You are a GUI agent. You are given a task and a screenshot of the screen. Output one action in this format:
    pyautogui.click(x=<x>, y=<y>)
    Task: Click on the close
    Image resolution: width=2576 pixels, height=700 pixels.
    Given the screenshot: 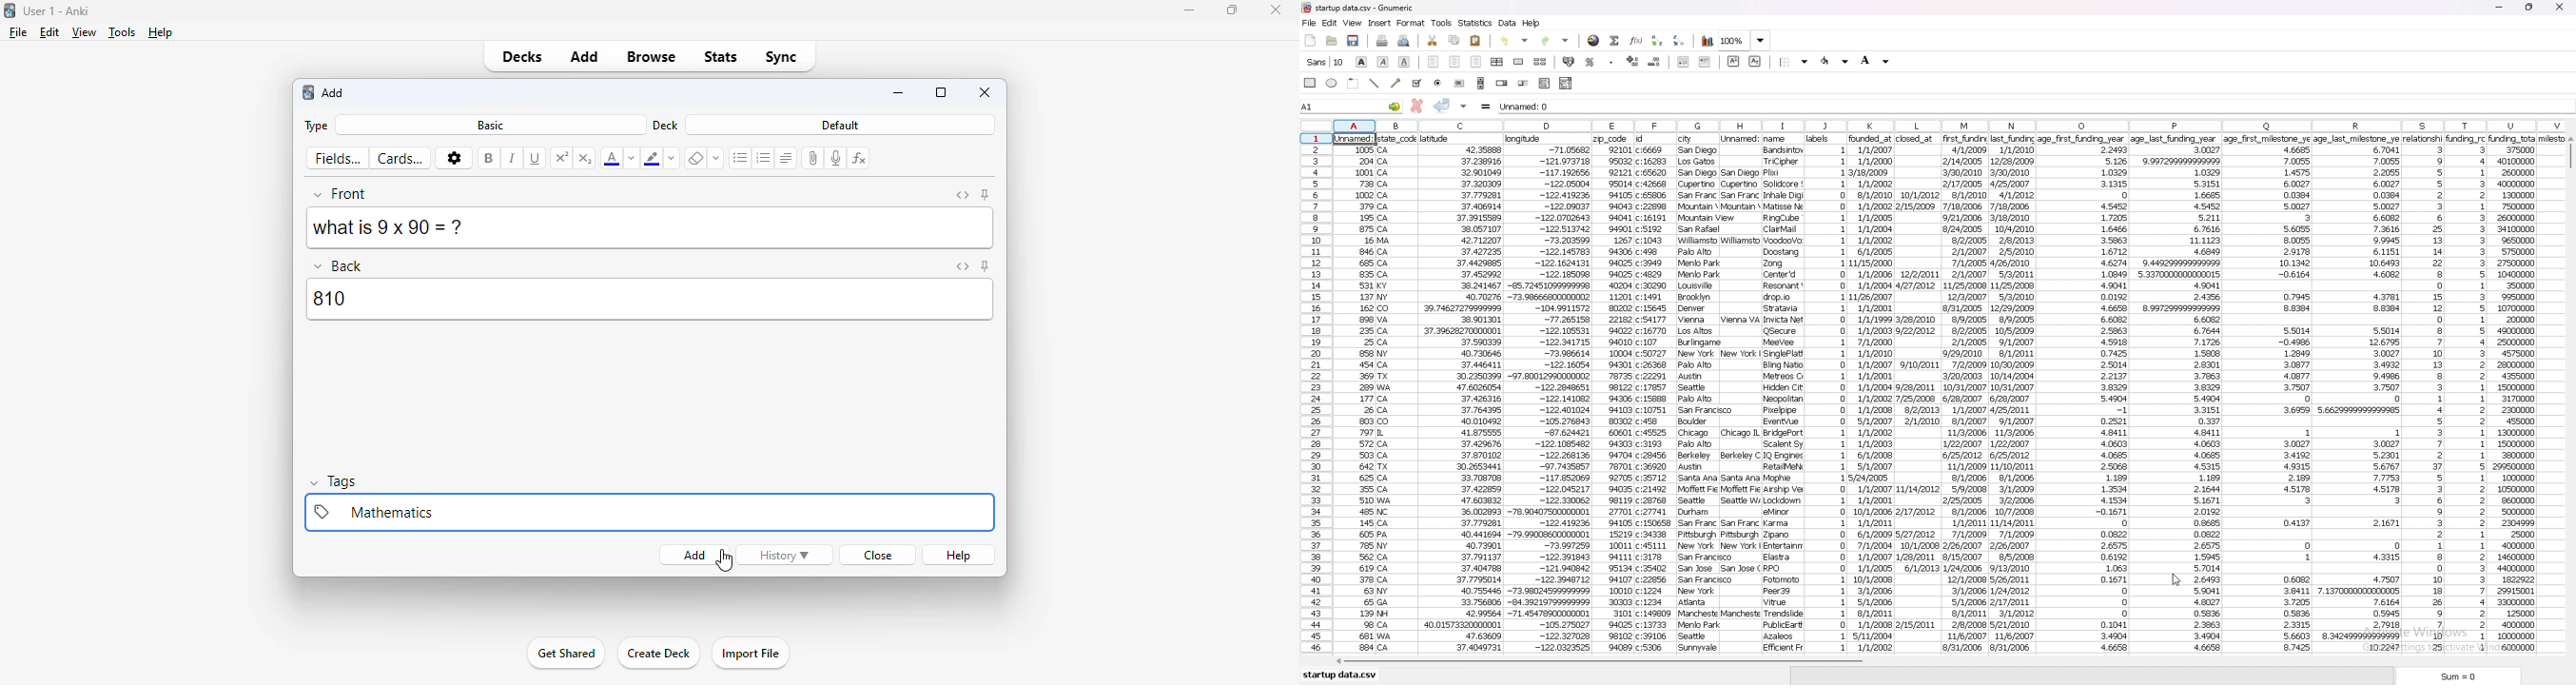 What is the action you would take?
    pyautogui.click(x=1276, y=10)
    